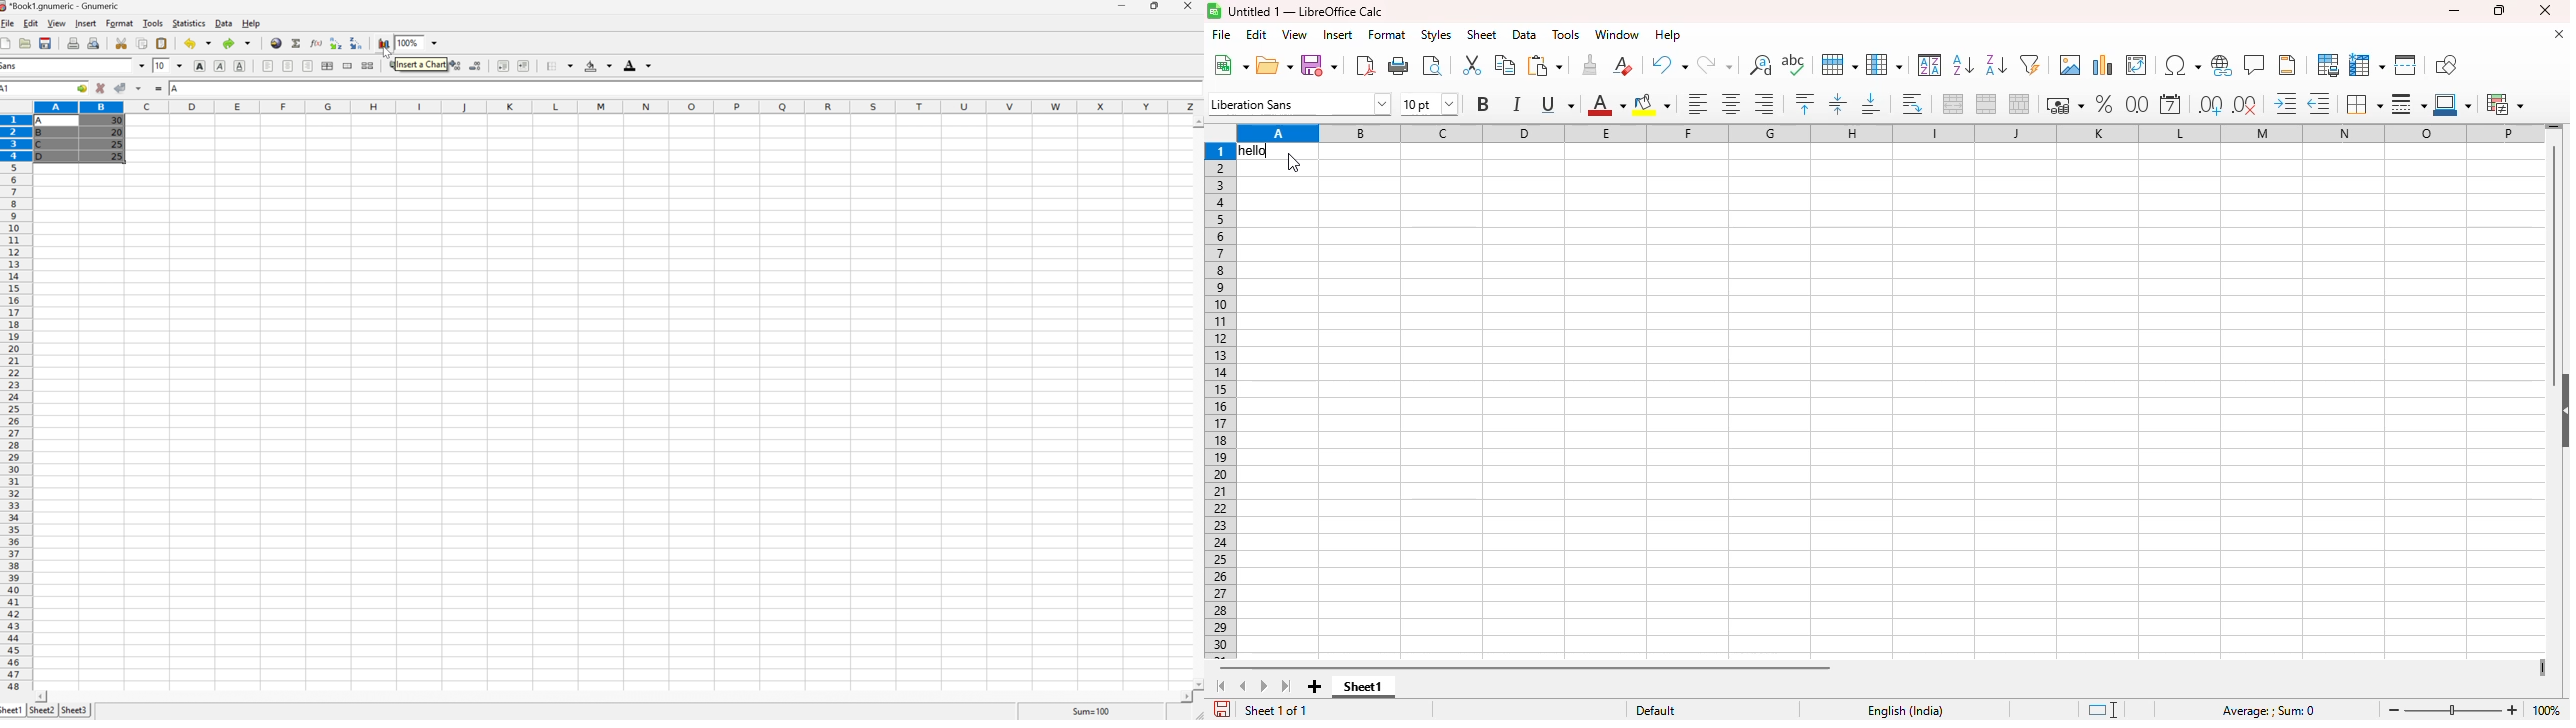 The width and height of the screenshot is (2576, 728). I want to click on Sheet2, so click(42, 711).